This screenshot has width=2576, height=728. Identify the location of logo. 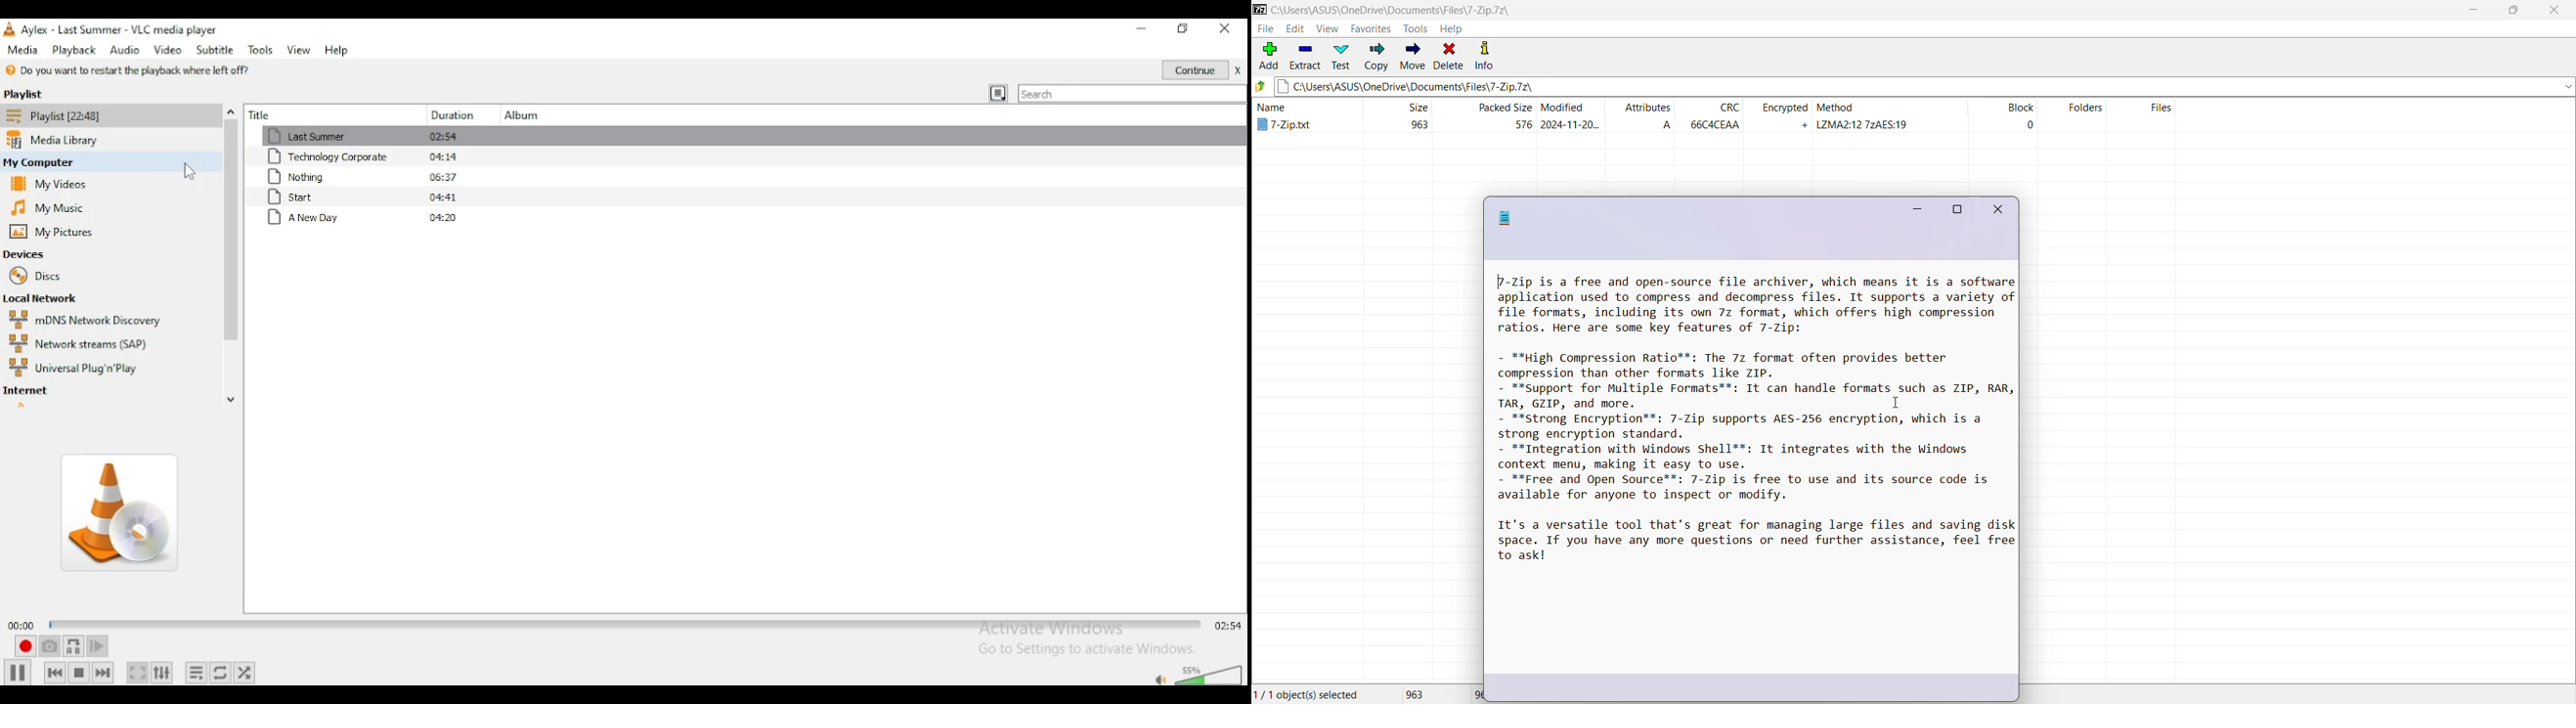
(1505, 217).